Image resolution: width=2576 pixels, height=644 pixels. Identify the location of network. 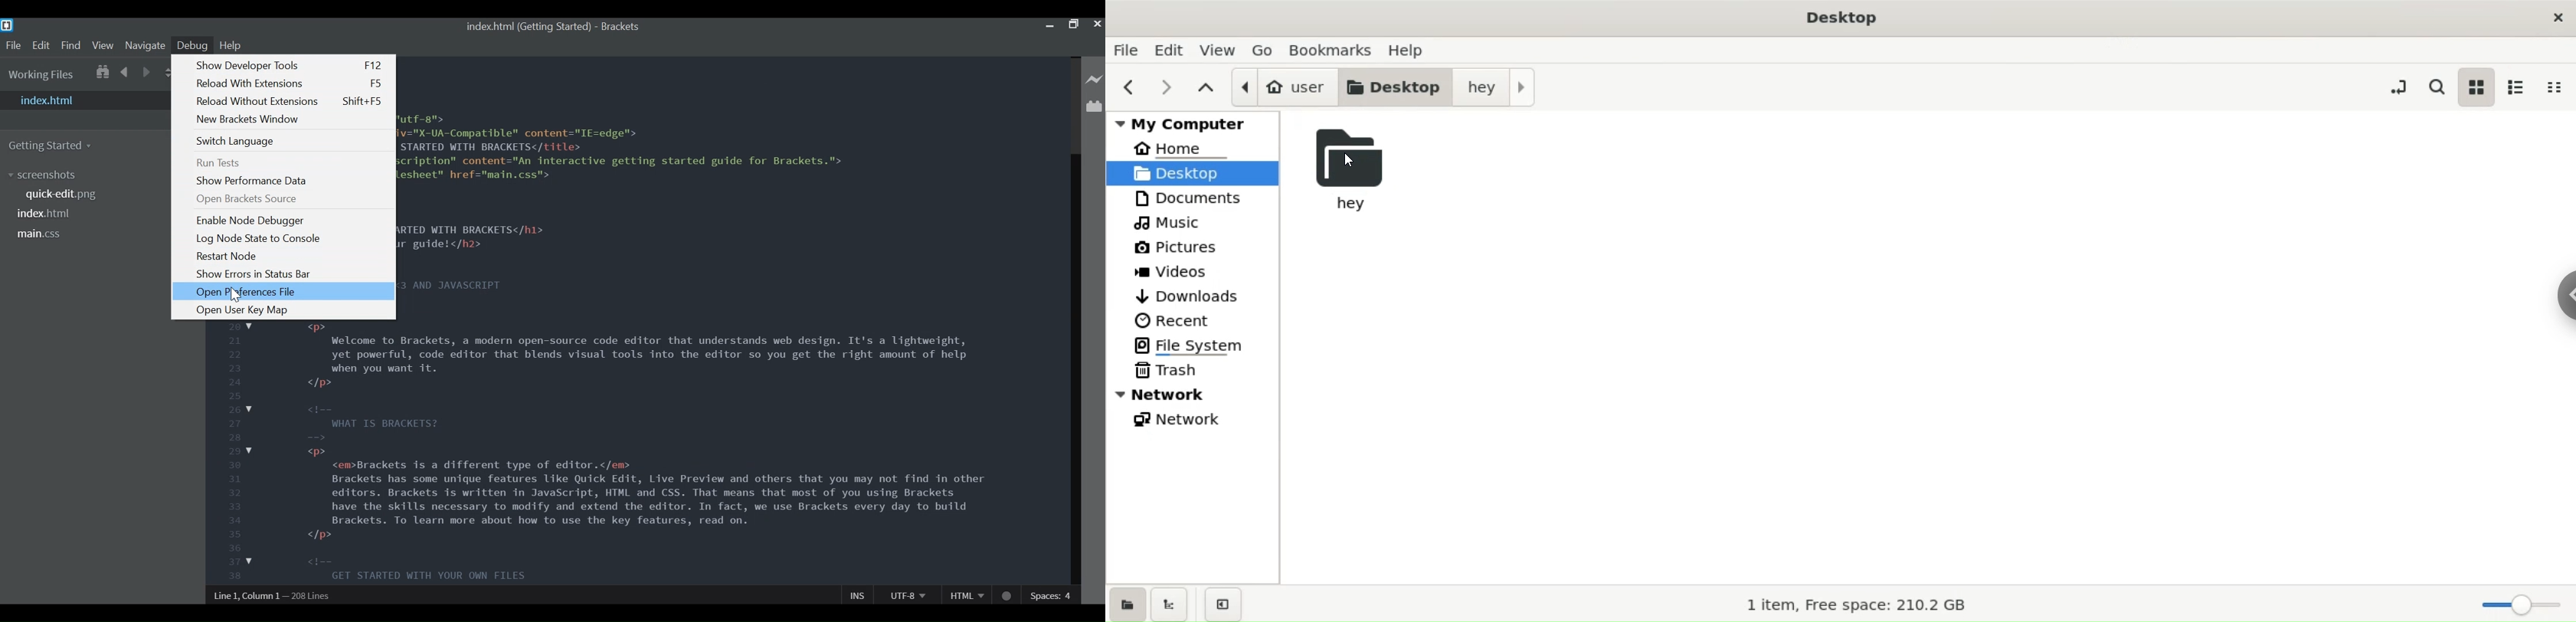
(1195, 394).